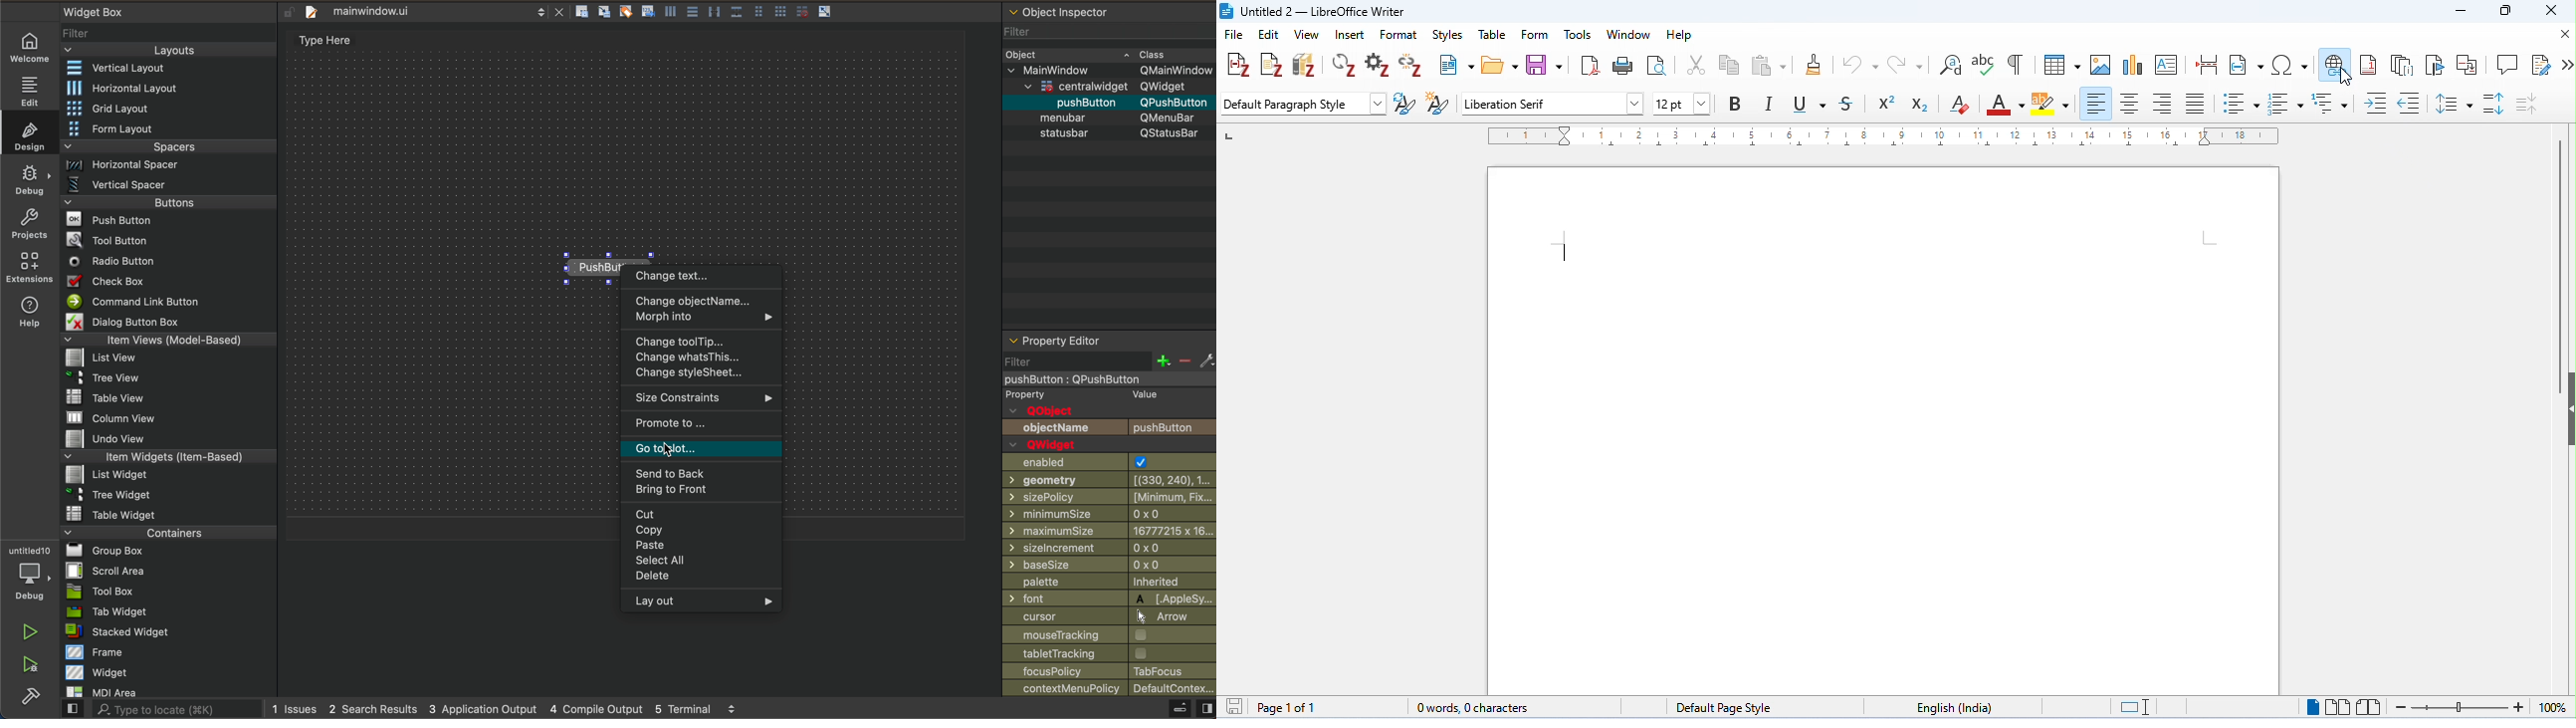  What do you see at coordinates (171, 32) in the screenshot?
I see `filter` at bounding box center [171, 32].